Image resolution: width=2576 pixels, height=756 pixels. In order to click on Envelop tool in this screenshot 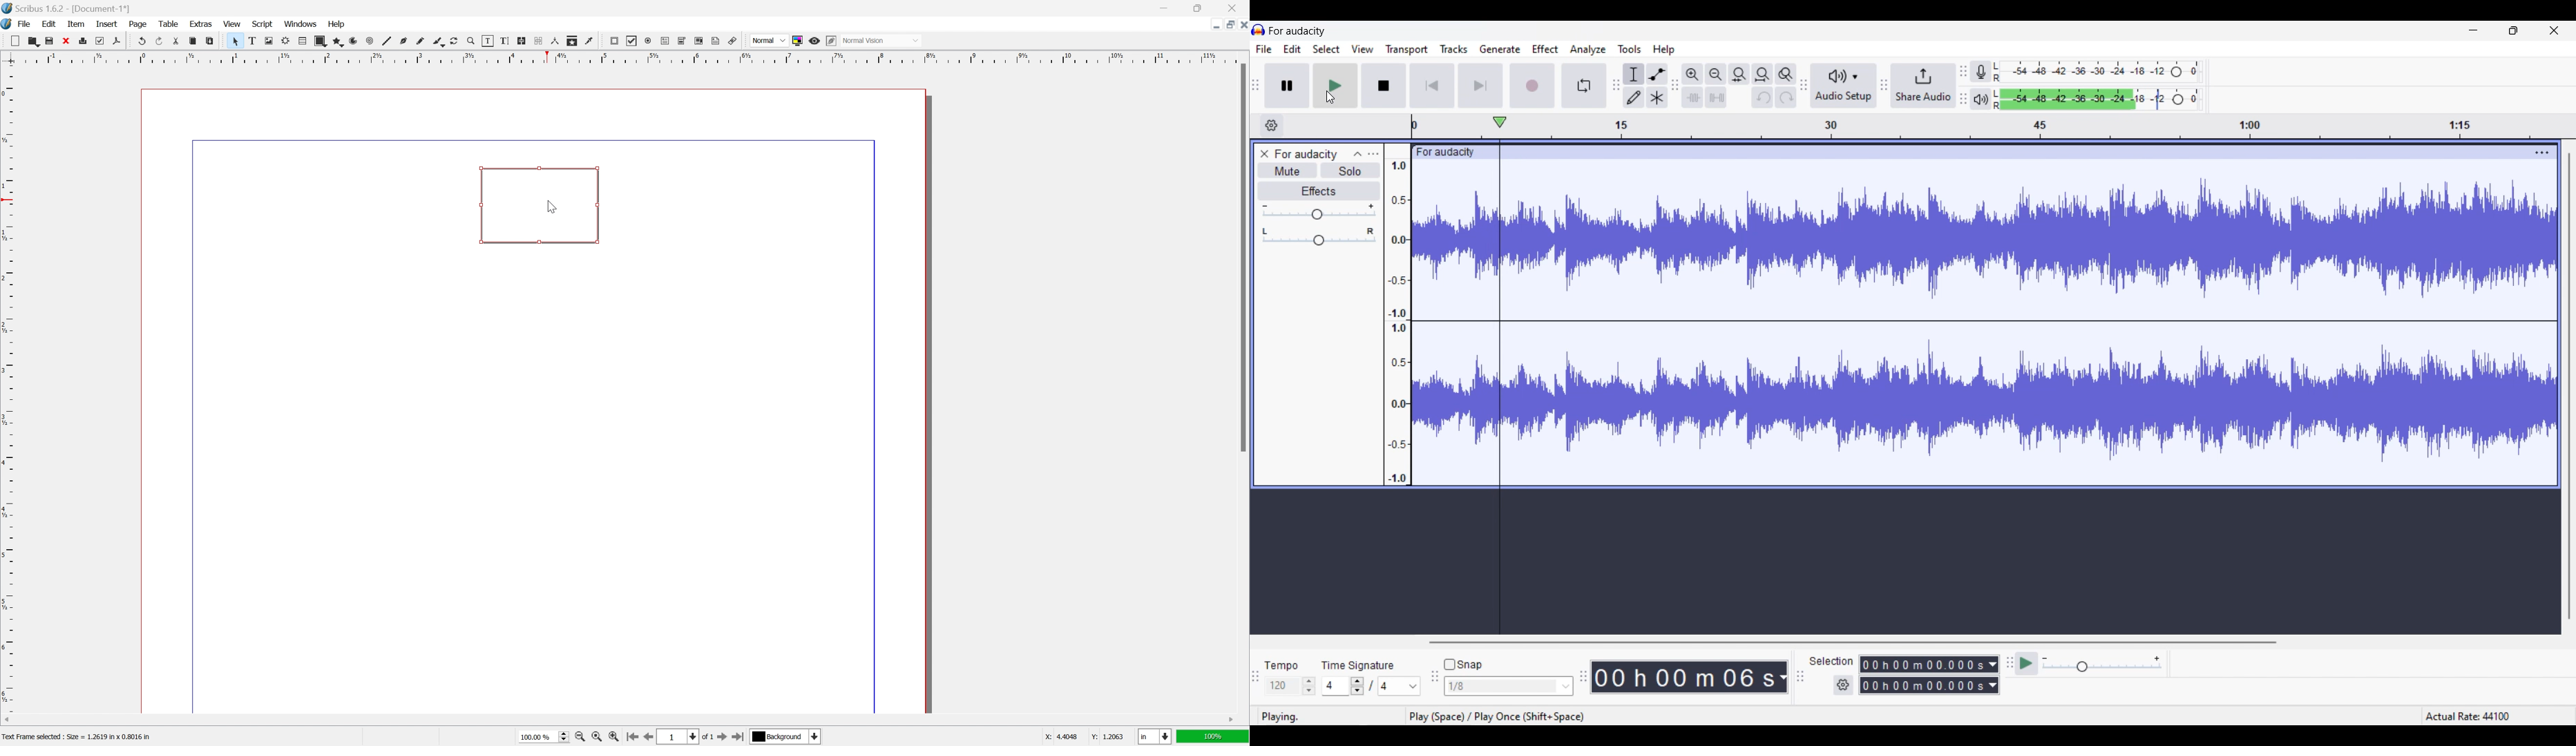, I will do `click(1657, 74)`.